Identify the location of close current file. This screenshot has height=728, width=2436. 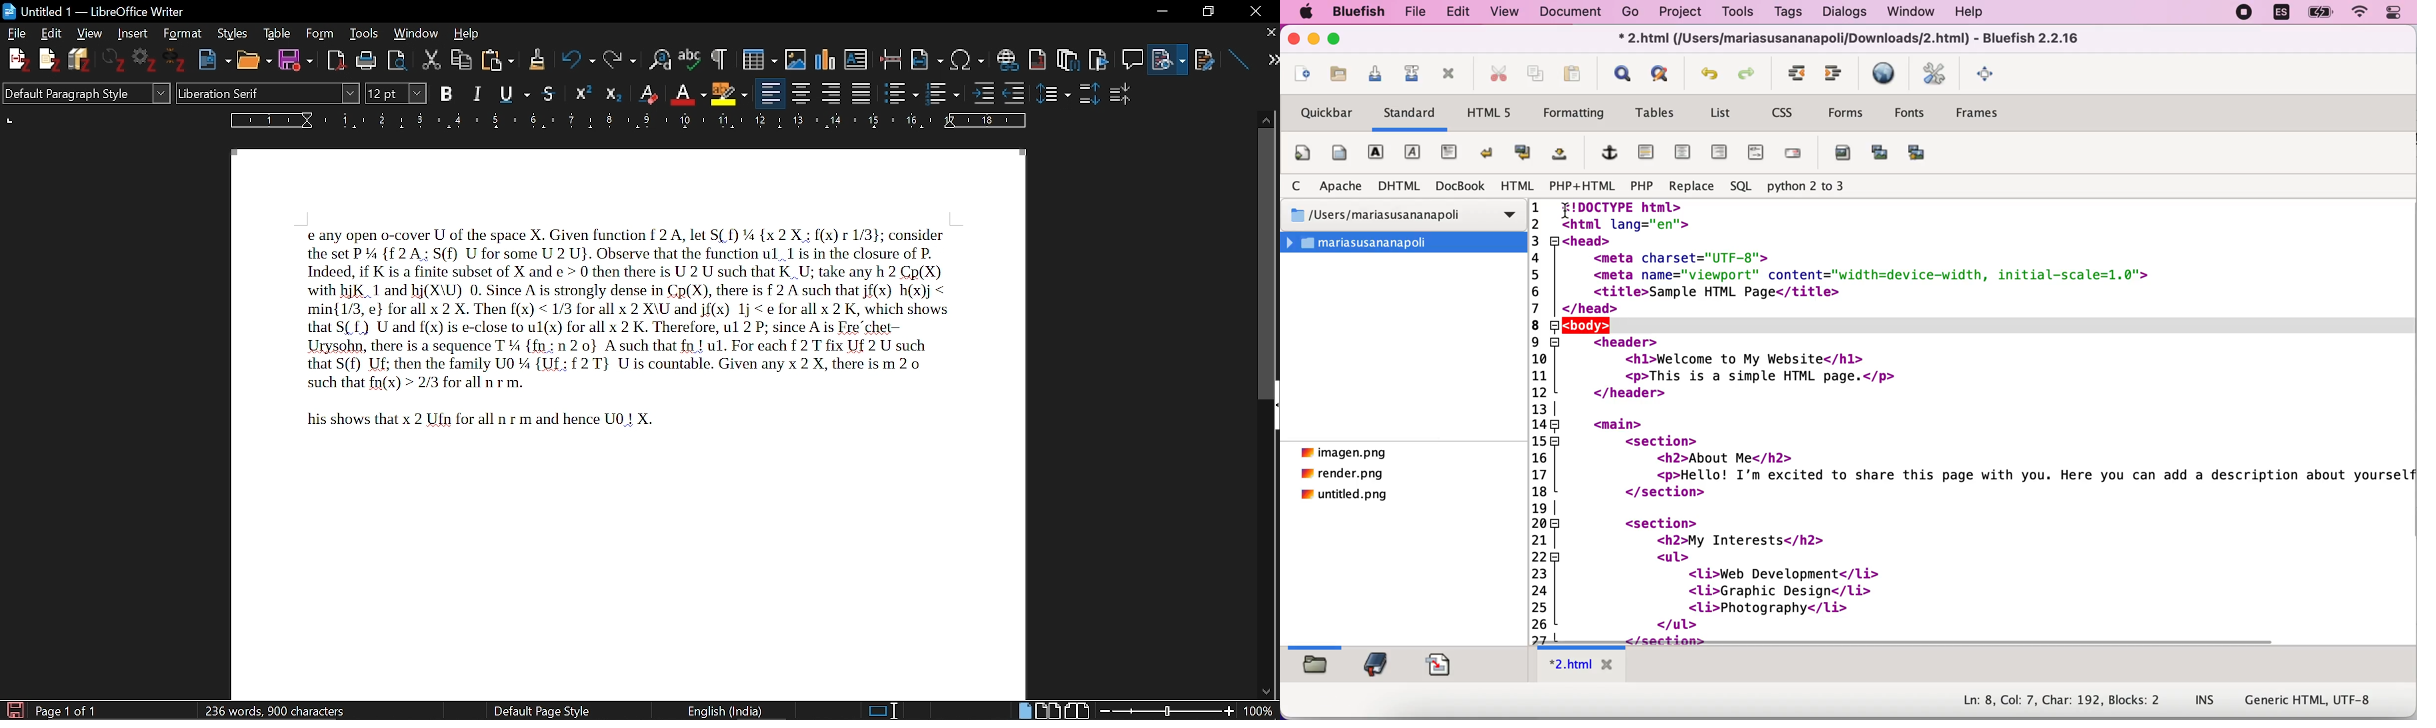
(1449, 75).